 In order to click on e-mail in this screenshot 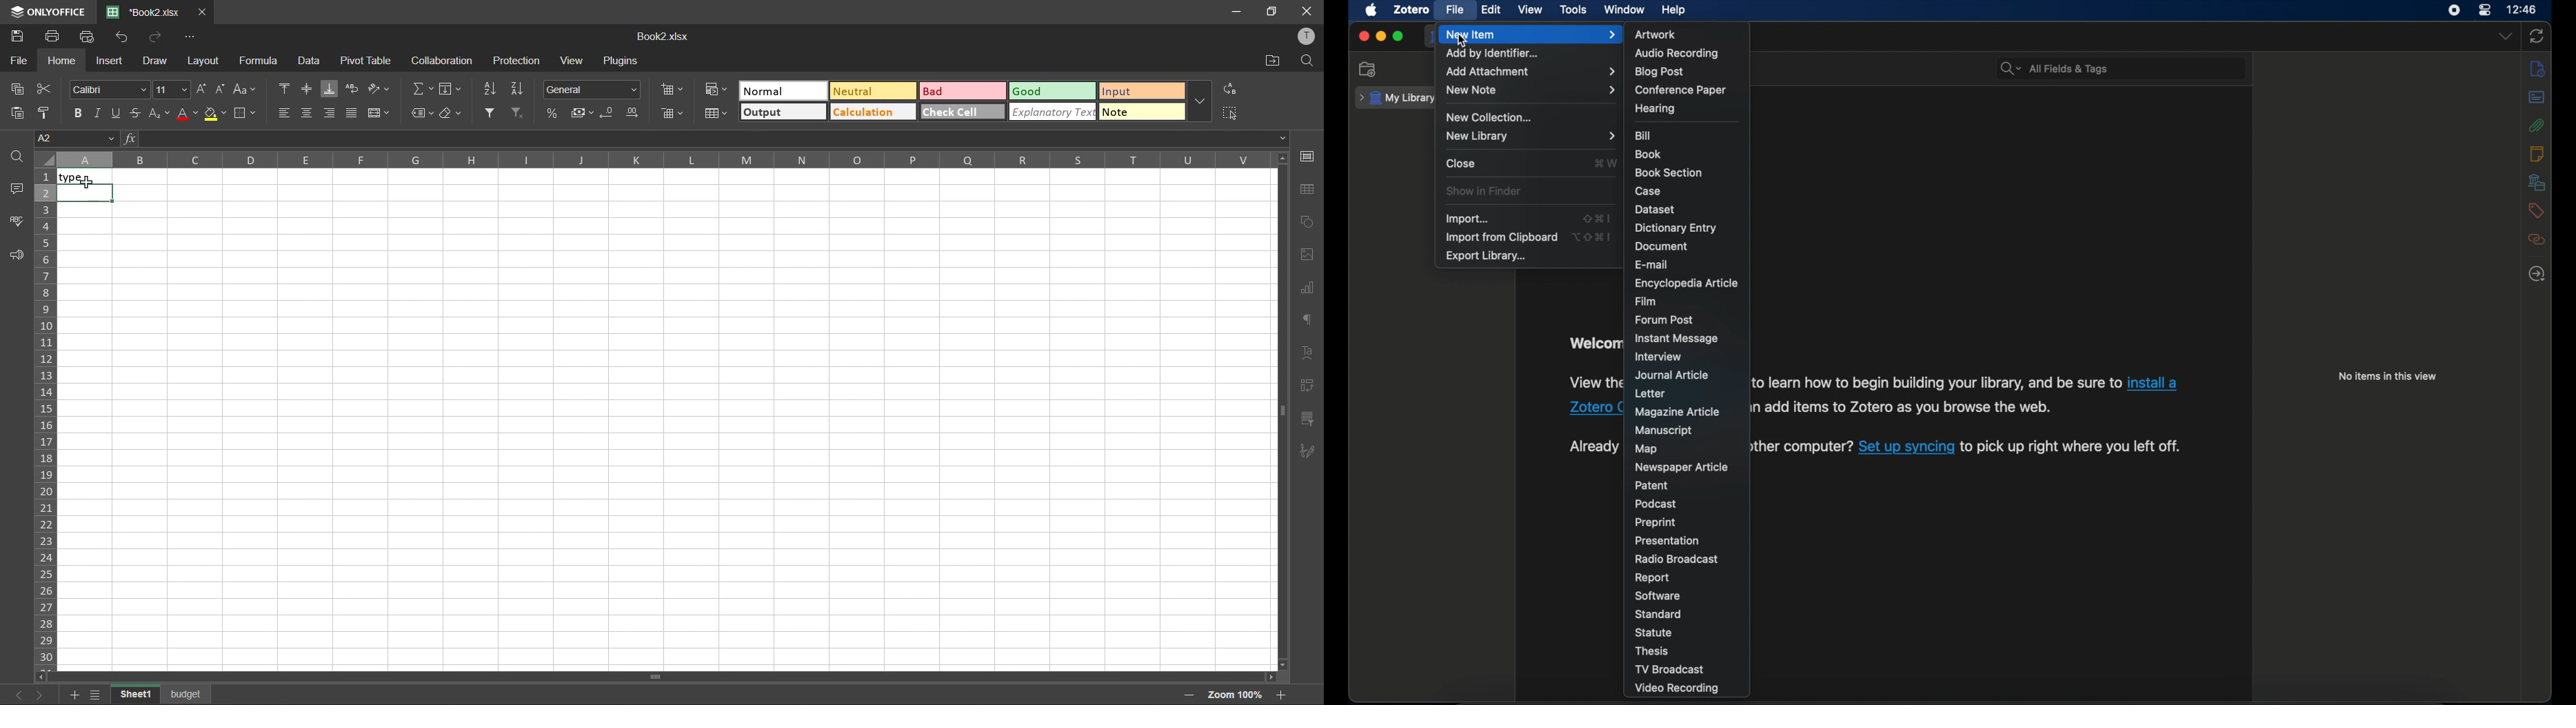, I will do `click(1653, 264)`.